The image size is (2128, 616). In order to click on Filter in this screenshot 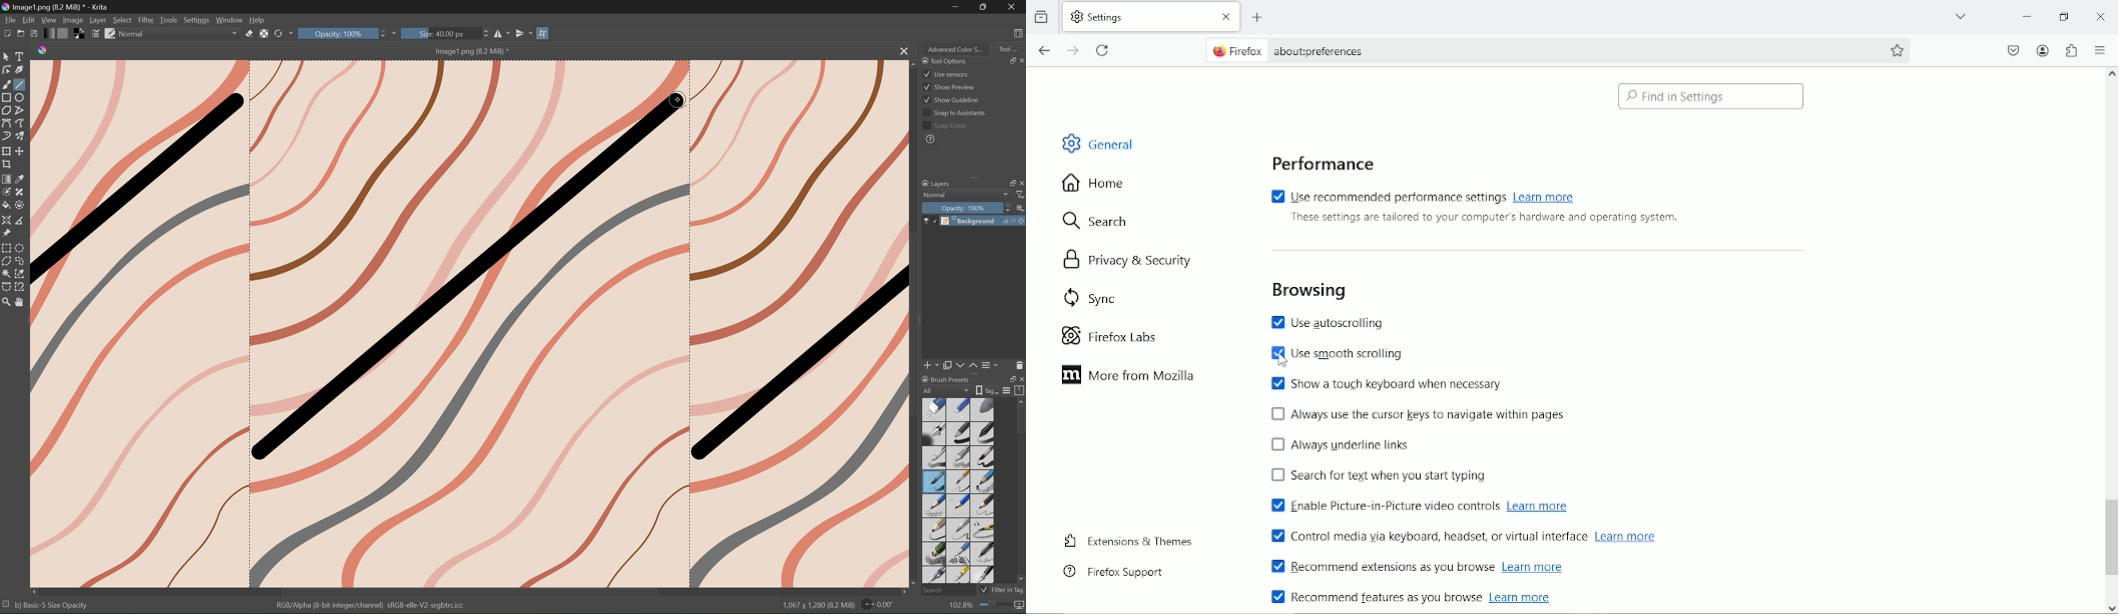, I will do `click(146, 19)`.